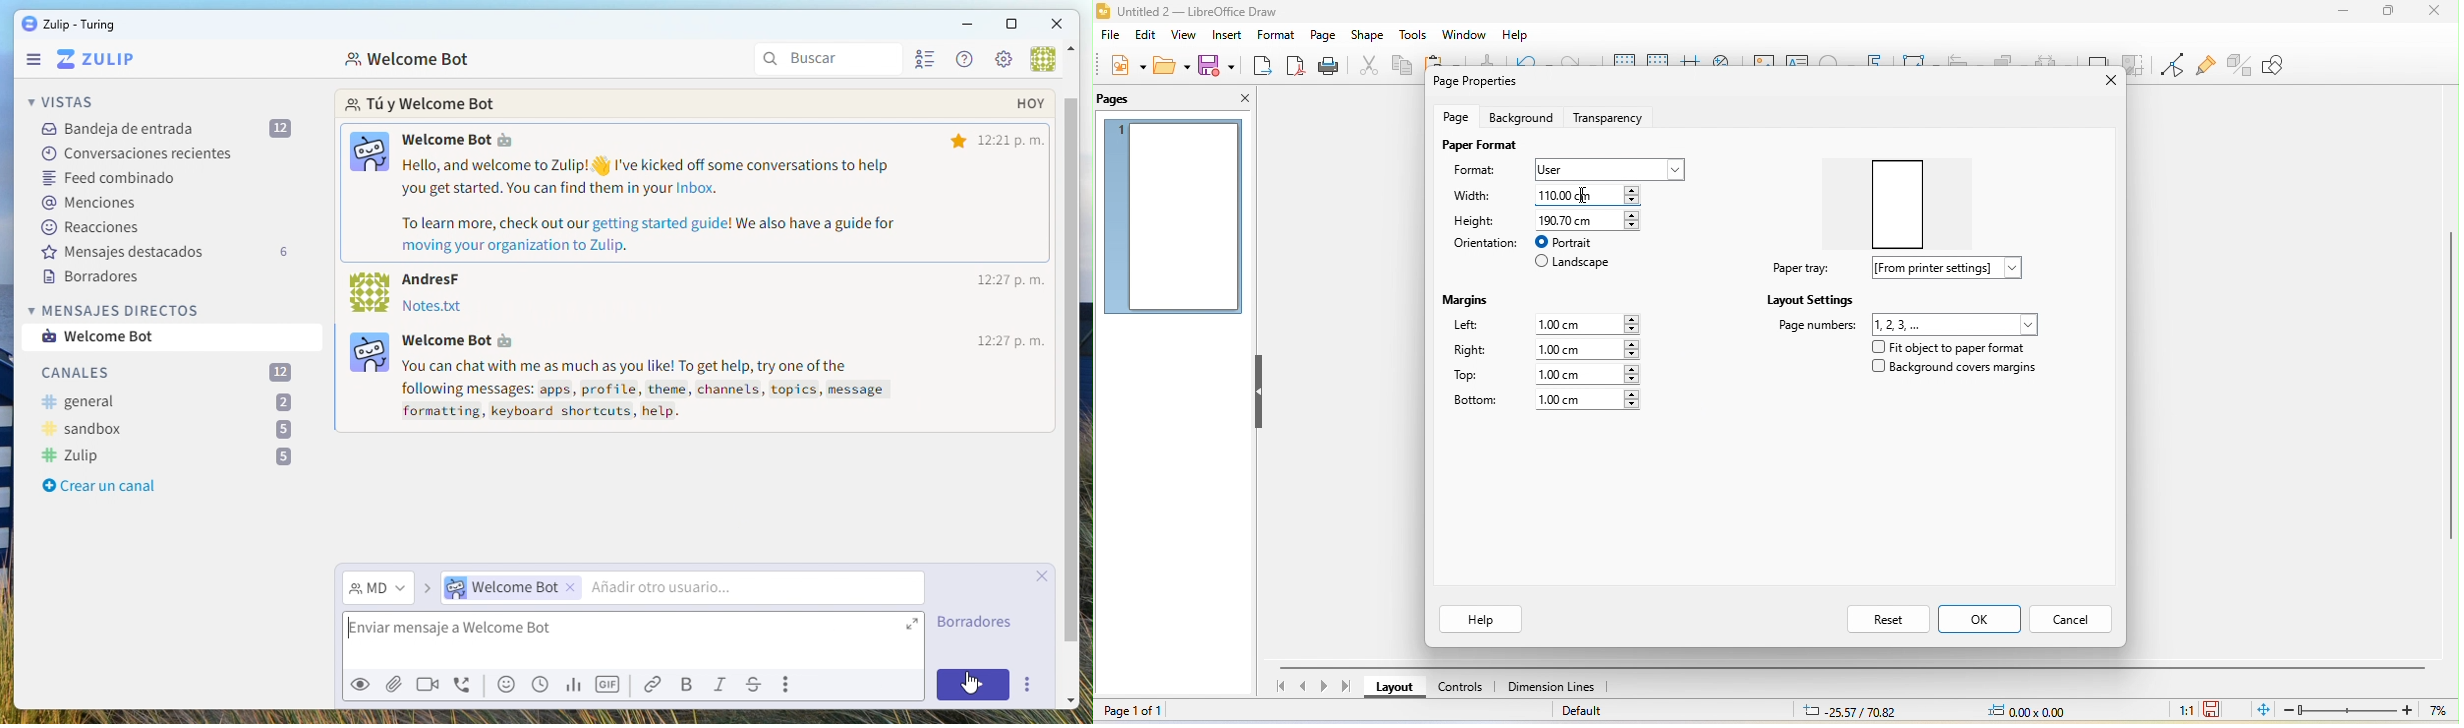 Image resolution: width=2464 pixels, height=728 pixels. I want to click on landscape, so click(1574, 264).